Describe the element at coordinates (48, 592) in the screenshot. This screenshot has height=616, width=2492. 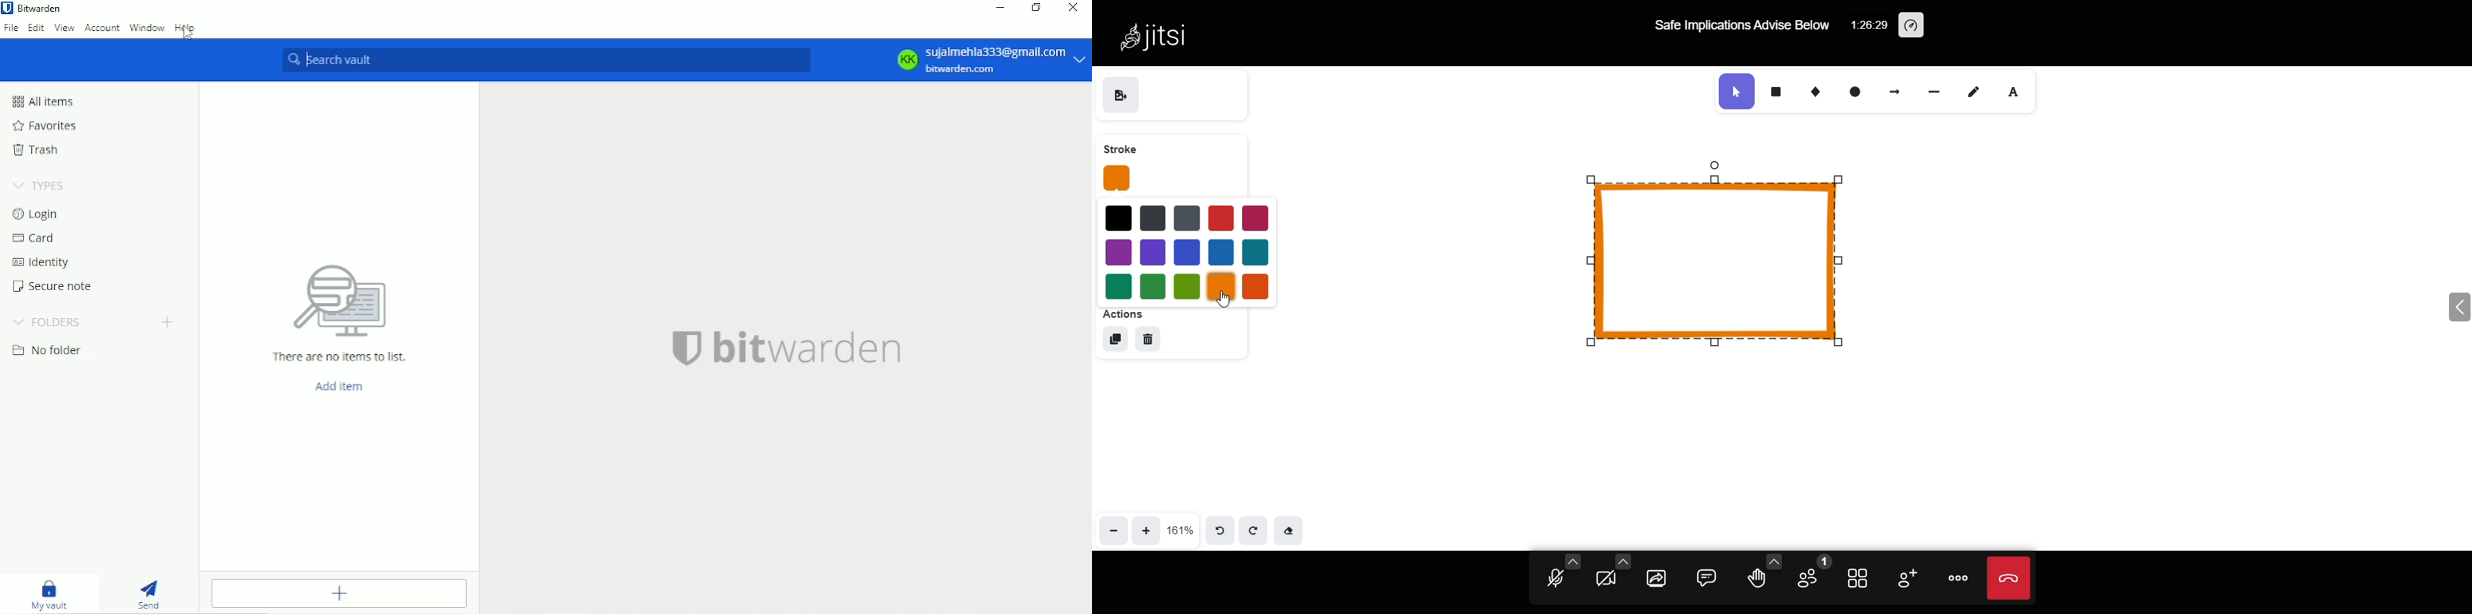
I see `My vault` at that location.